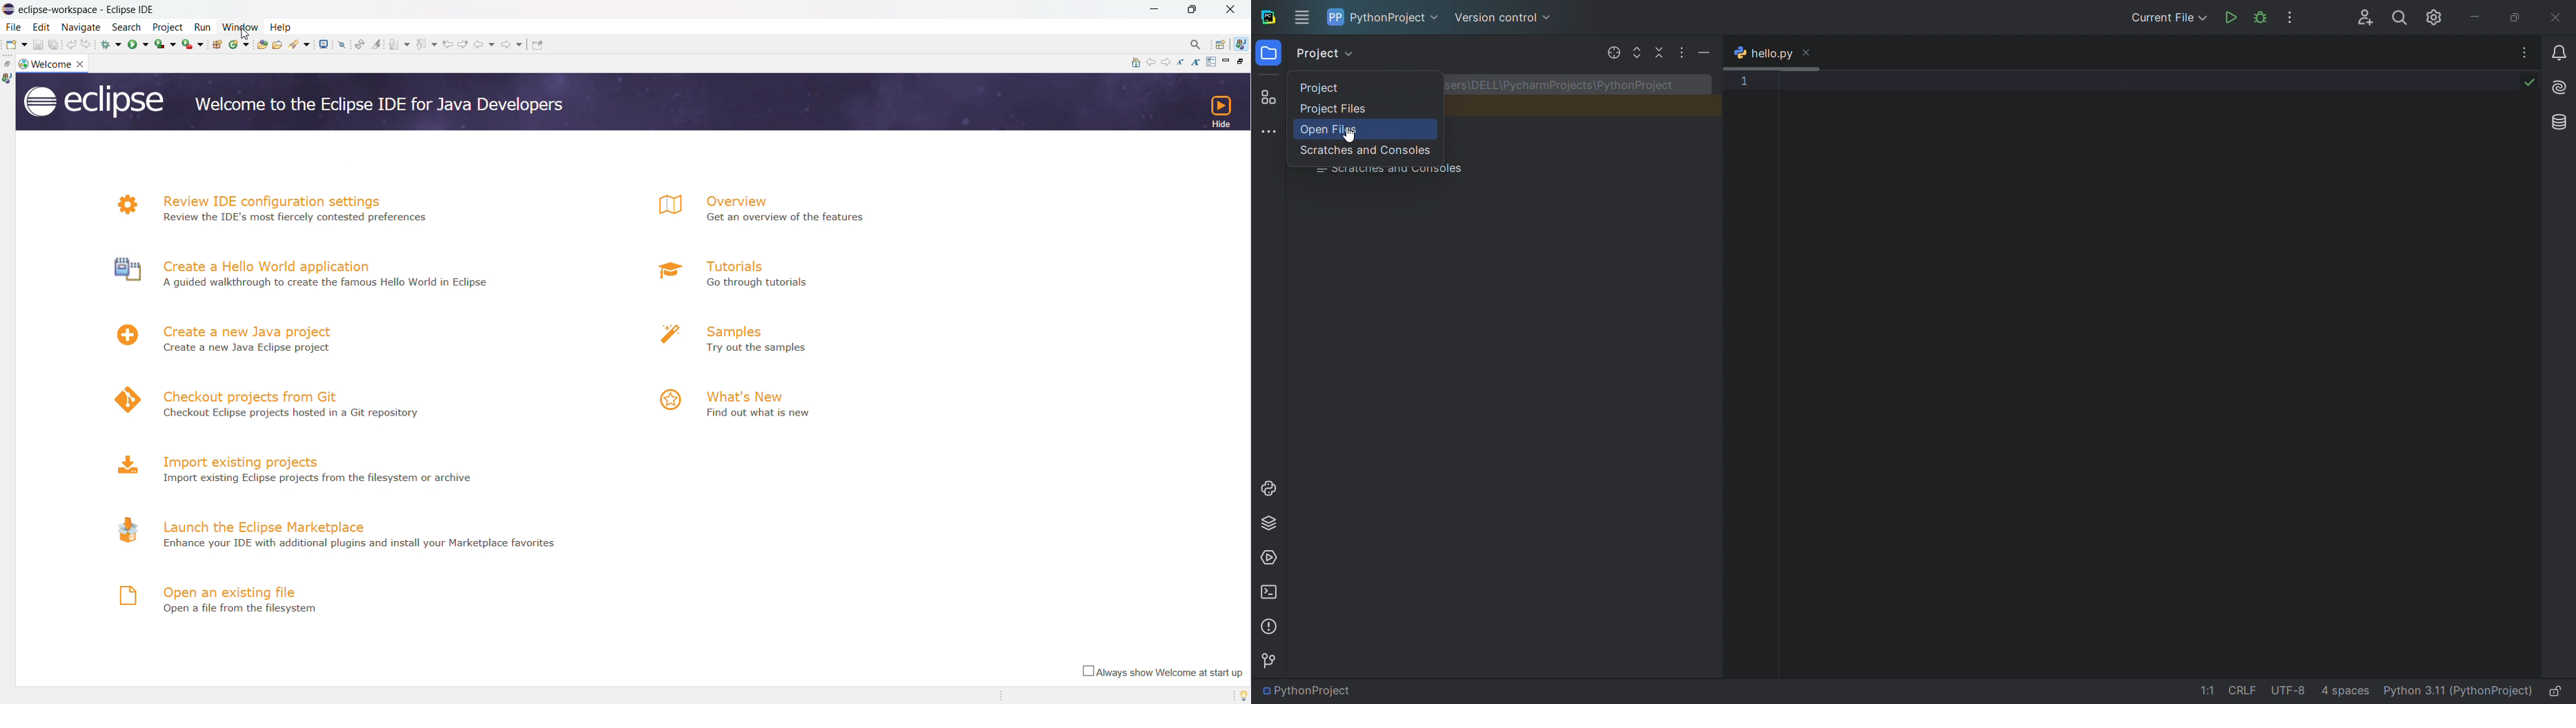  Describe the element at coordinates (2560, 690) in the screenshot. I see `lock` at that location.